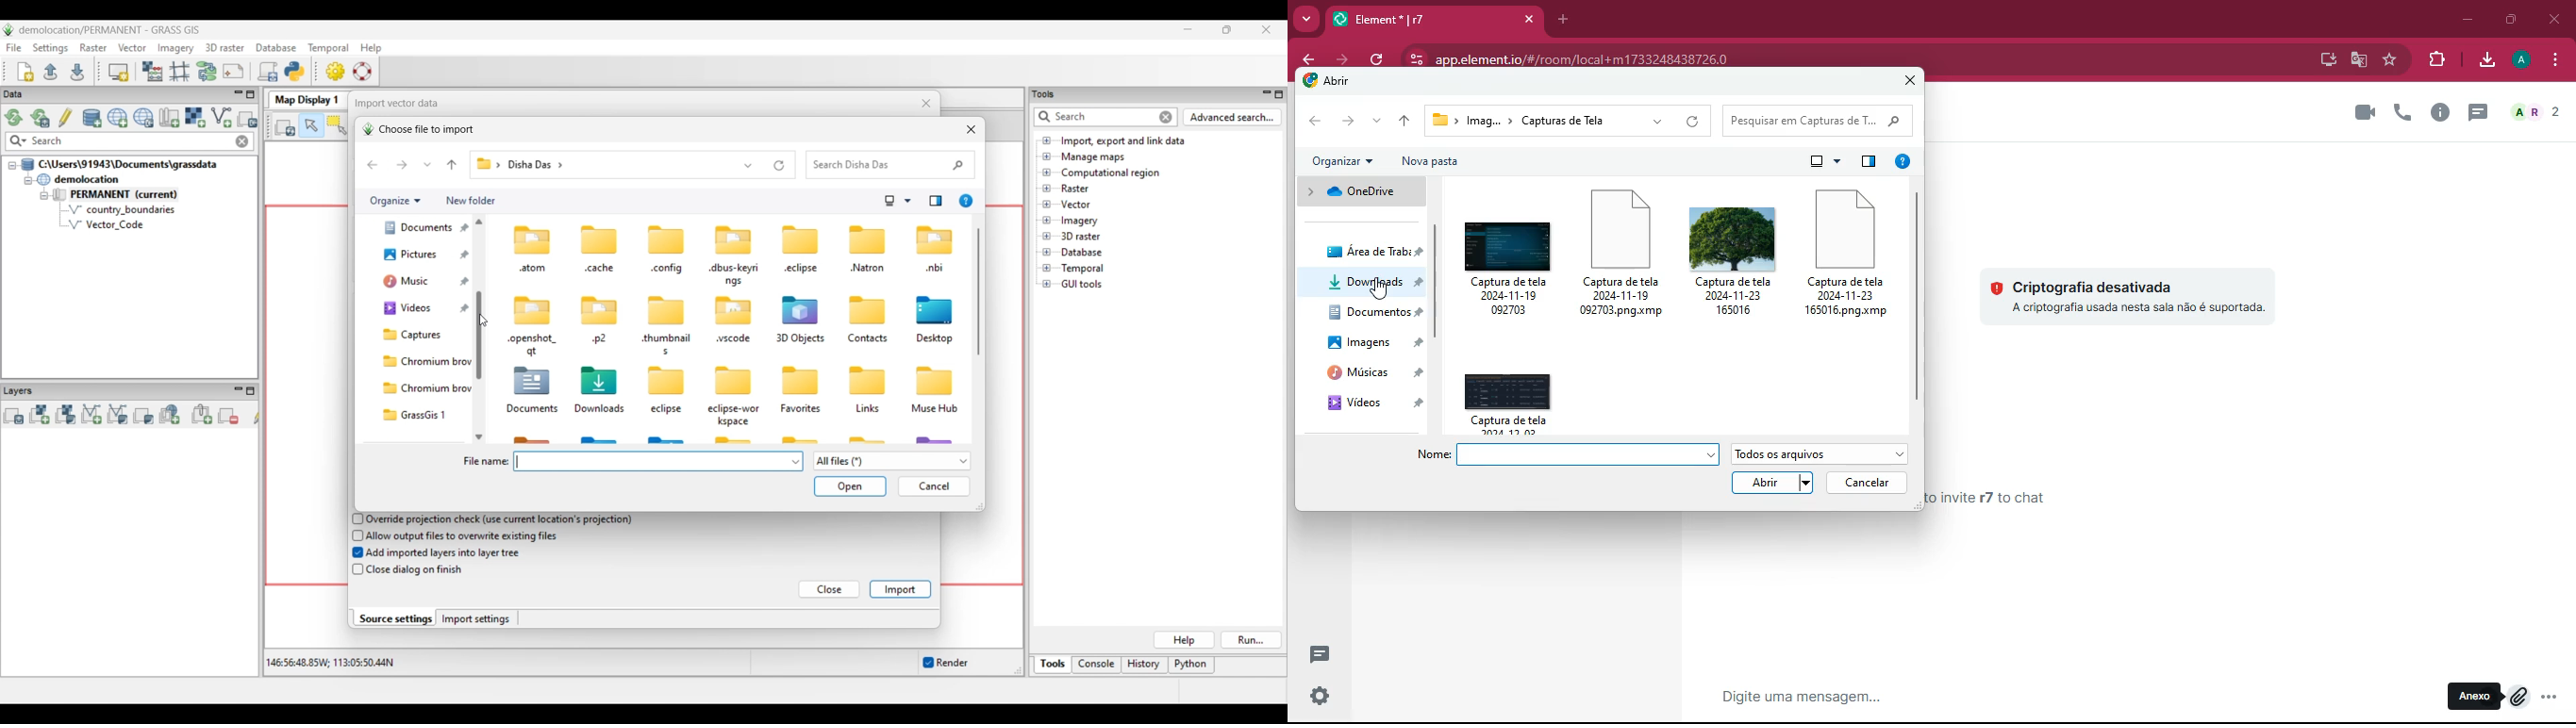 Image resolution: width=2576 pixels, height=728 pixels. Describe the element at coordinates (1377, 314) in the screenshot. I see `docs` at that location.